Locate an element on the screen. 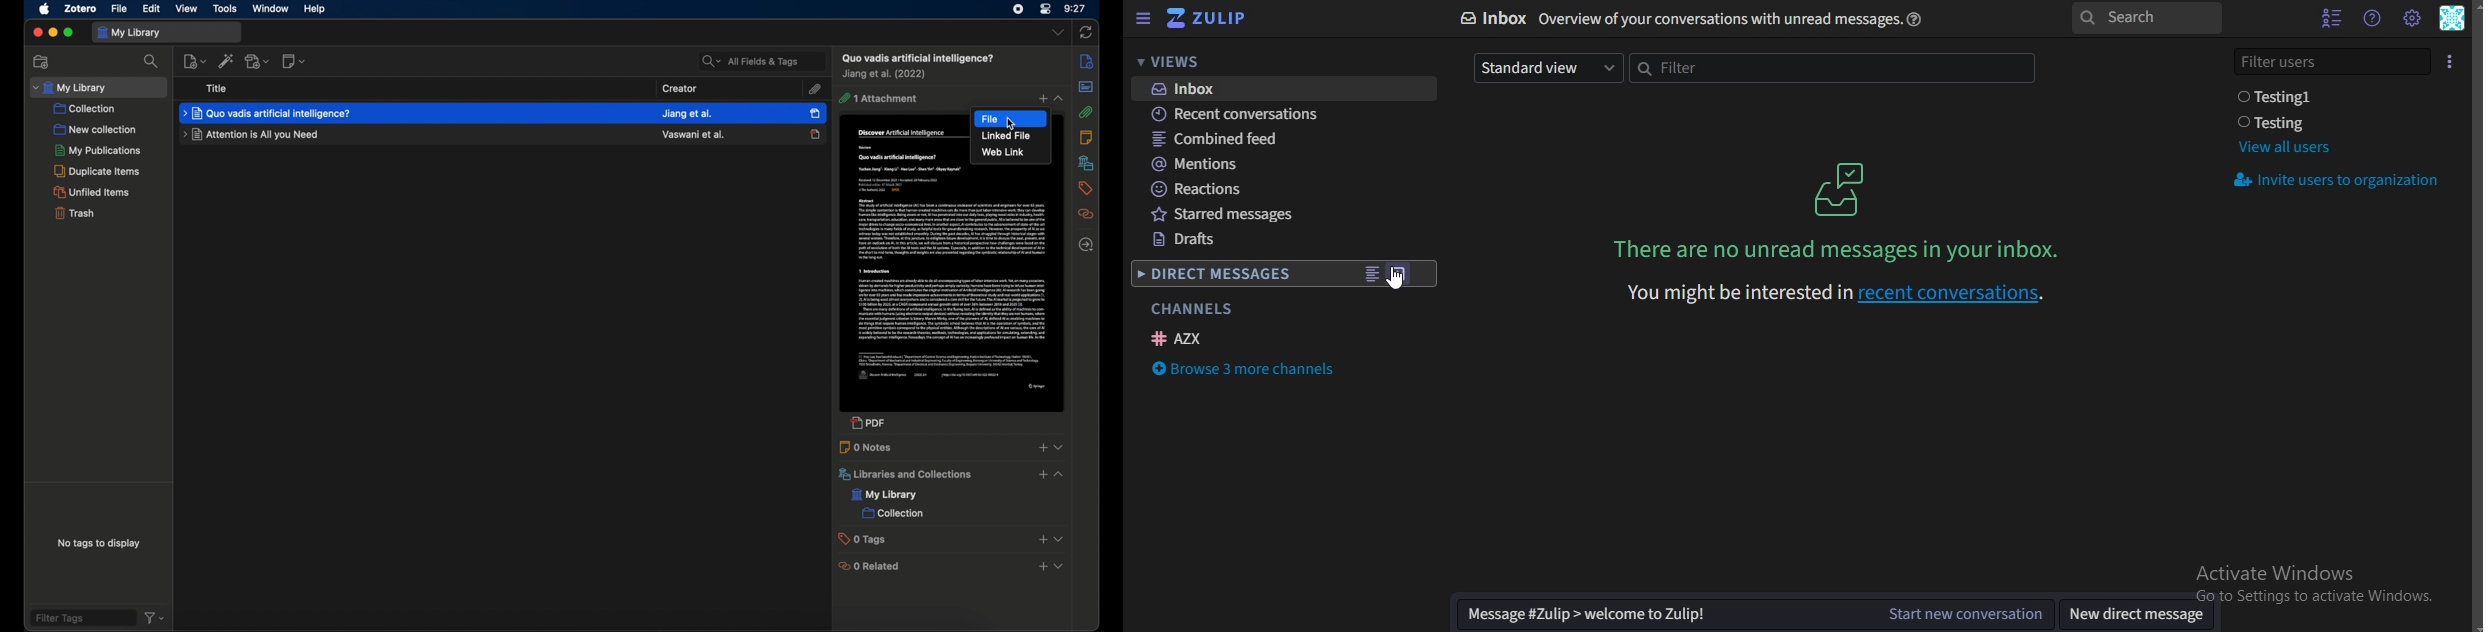 This screenshot has width=2492, height=644. journal item preview is located at coordinates (954, 291).